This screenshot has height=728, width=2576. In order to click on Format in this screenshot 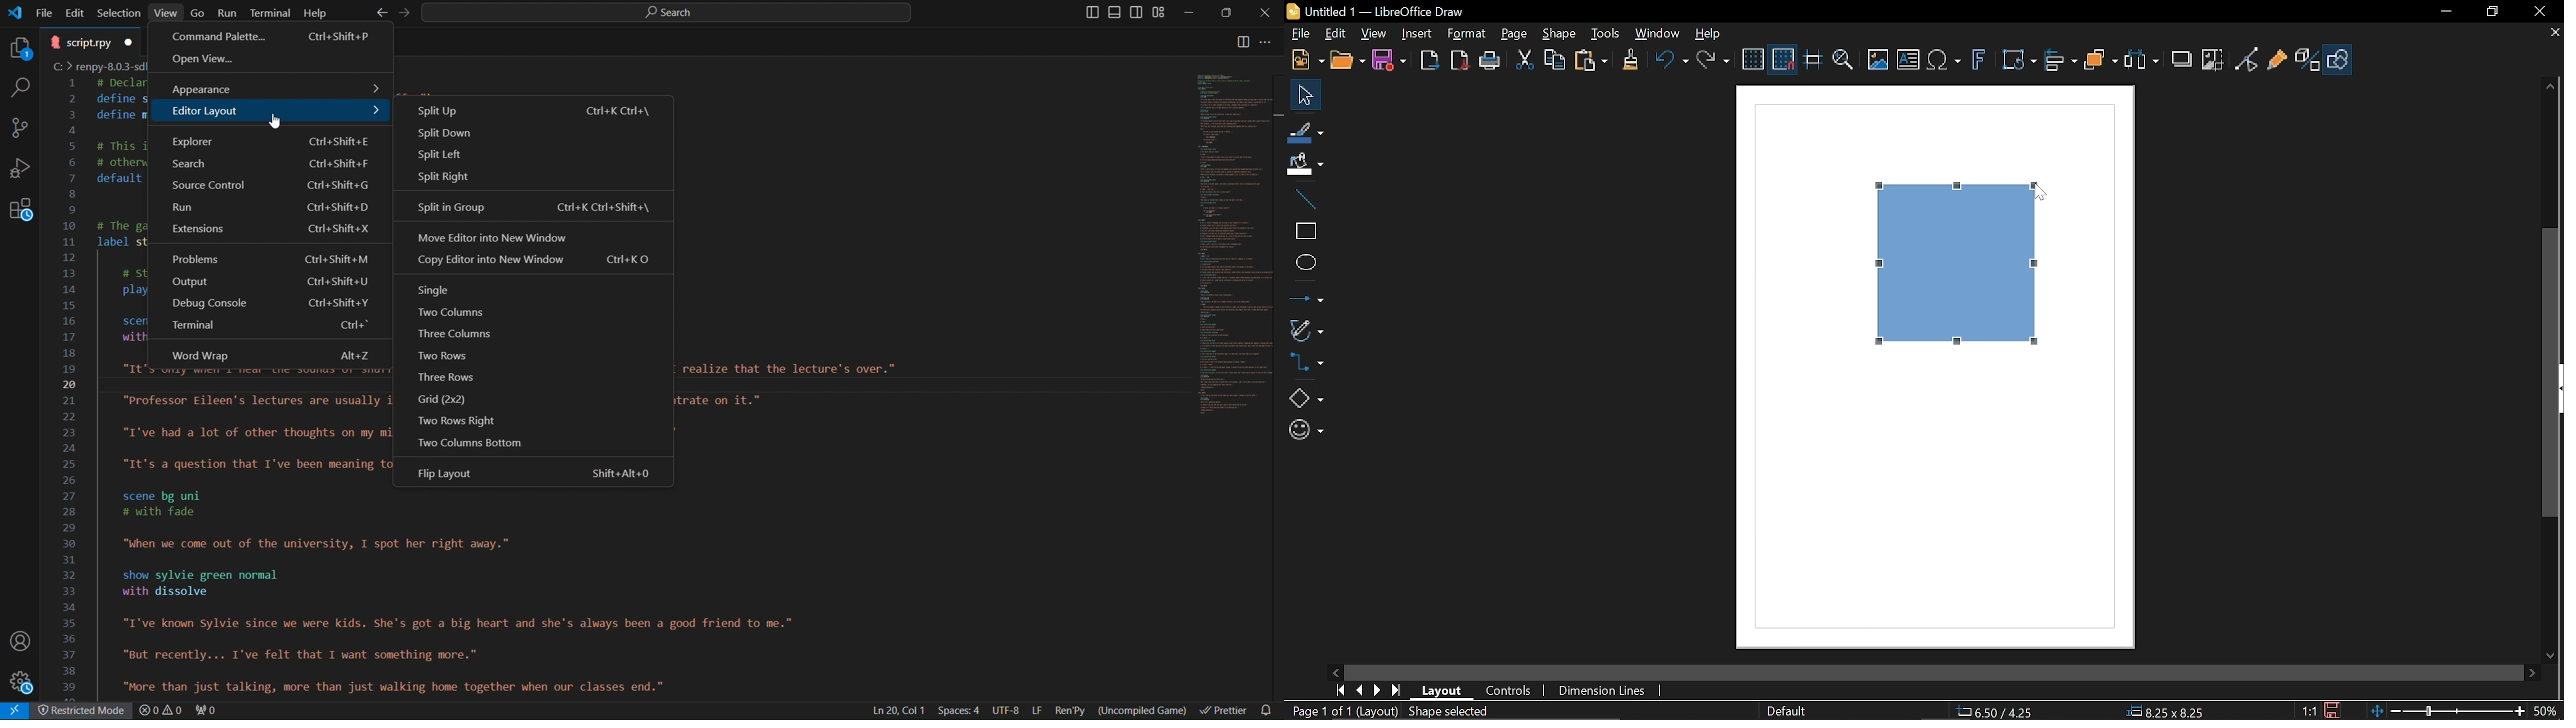, I will do `click(1466, 33)`.